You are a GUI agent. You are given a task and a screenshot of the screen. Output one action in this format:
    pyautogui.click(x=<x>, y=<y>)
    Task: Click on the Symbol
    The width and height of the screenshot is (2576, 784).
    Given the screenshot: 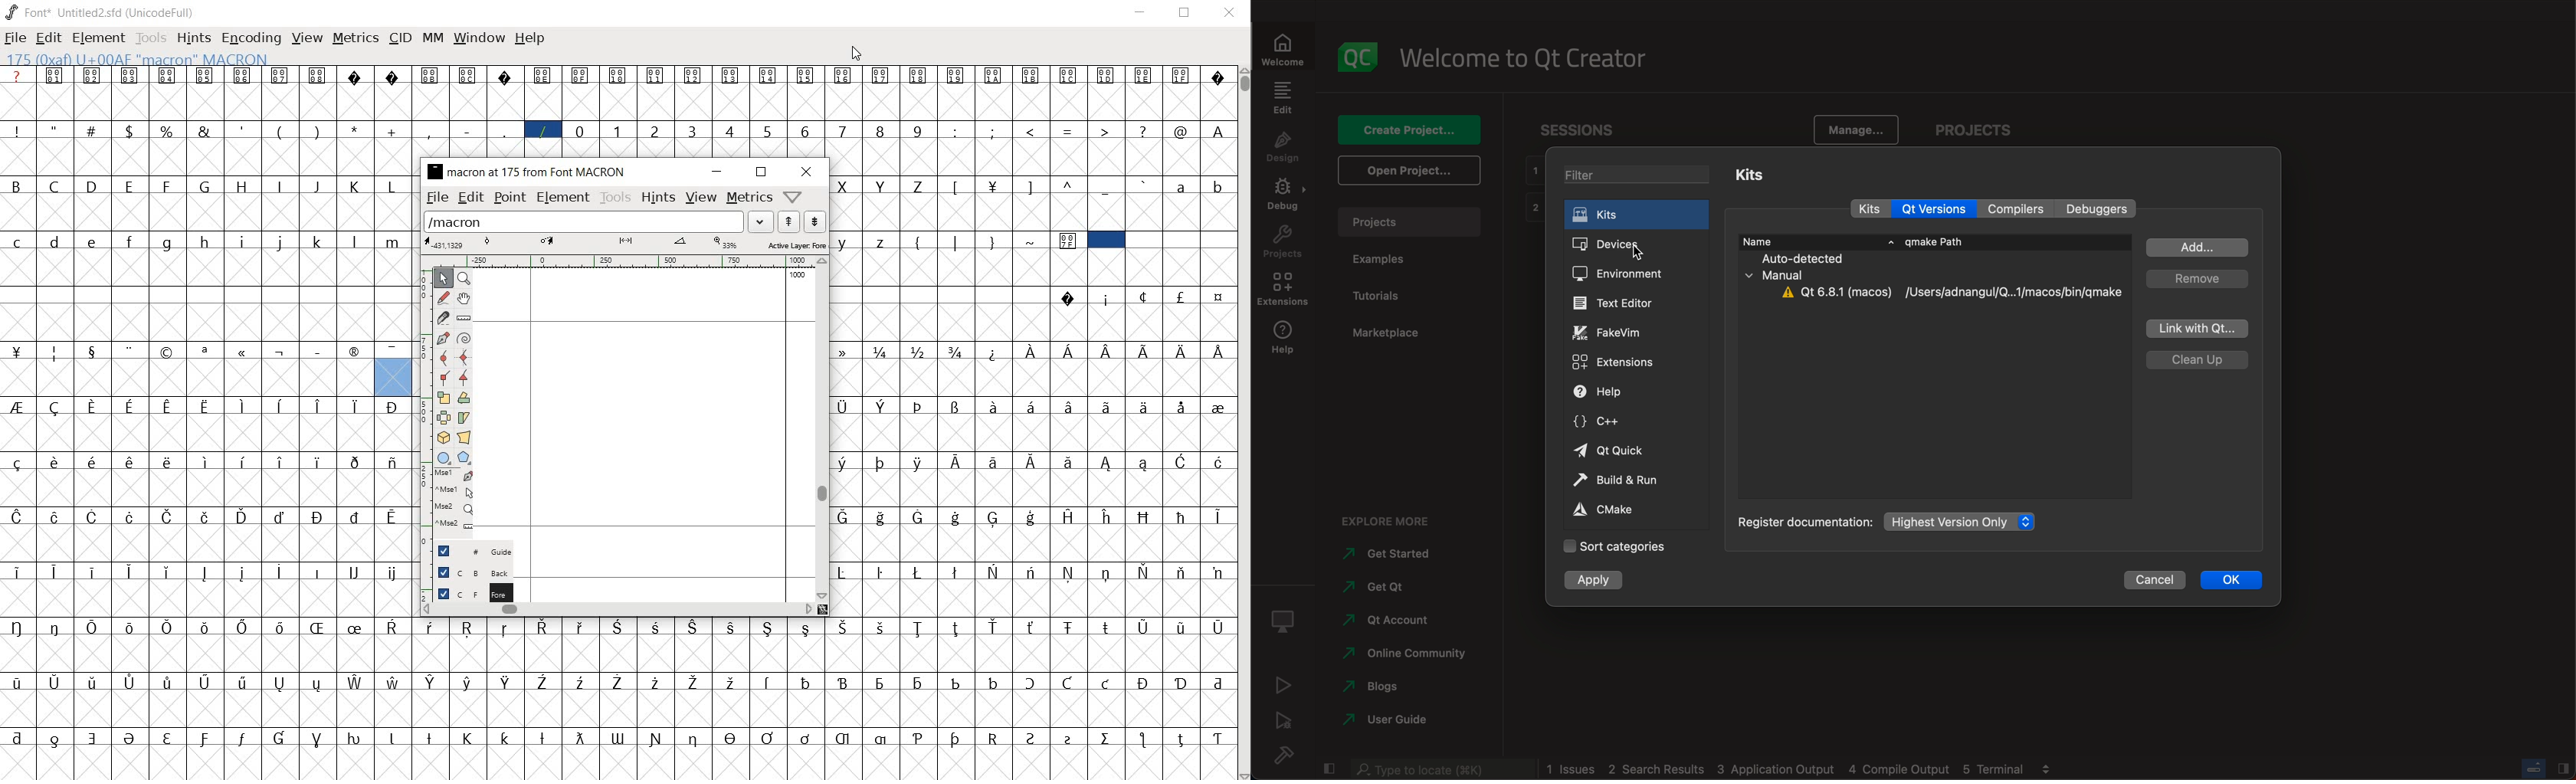 What is the action you would take?
    pyautogui.click(x=732, y=737)
    